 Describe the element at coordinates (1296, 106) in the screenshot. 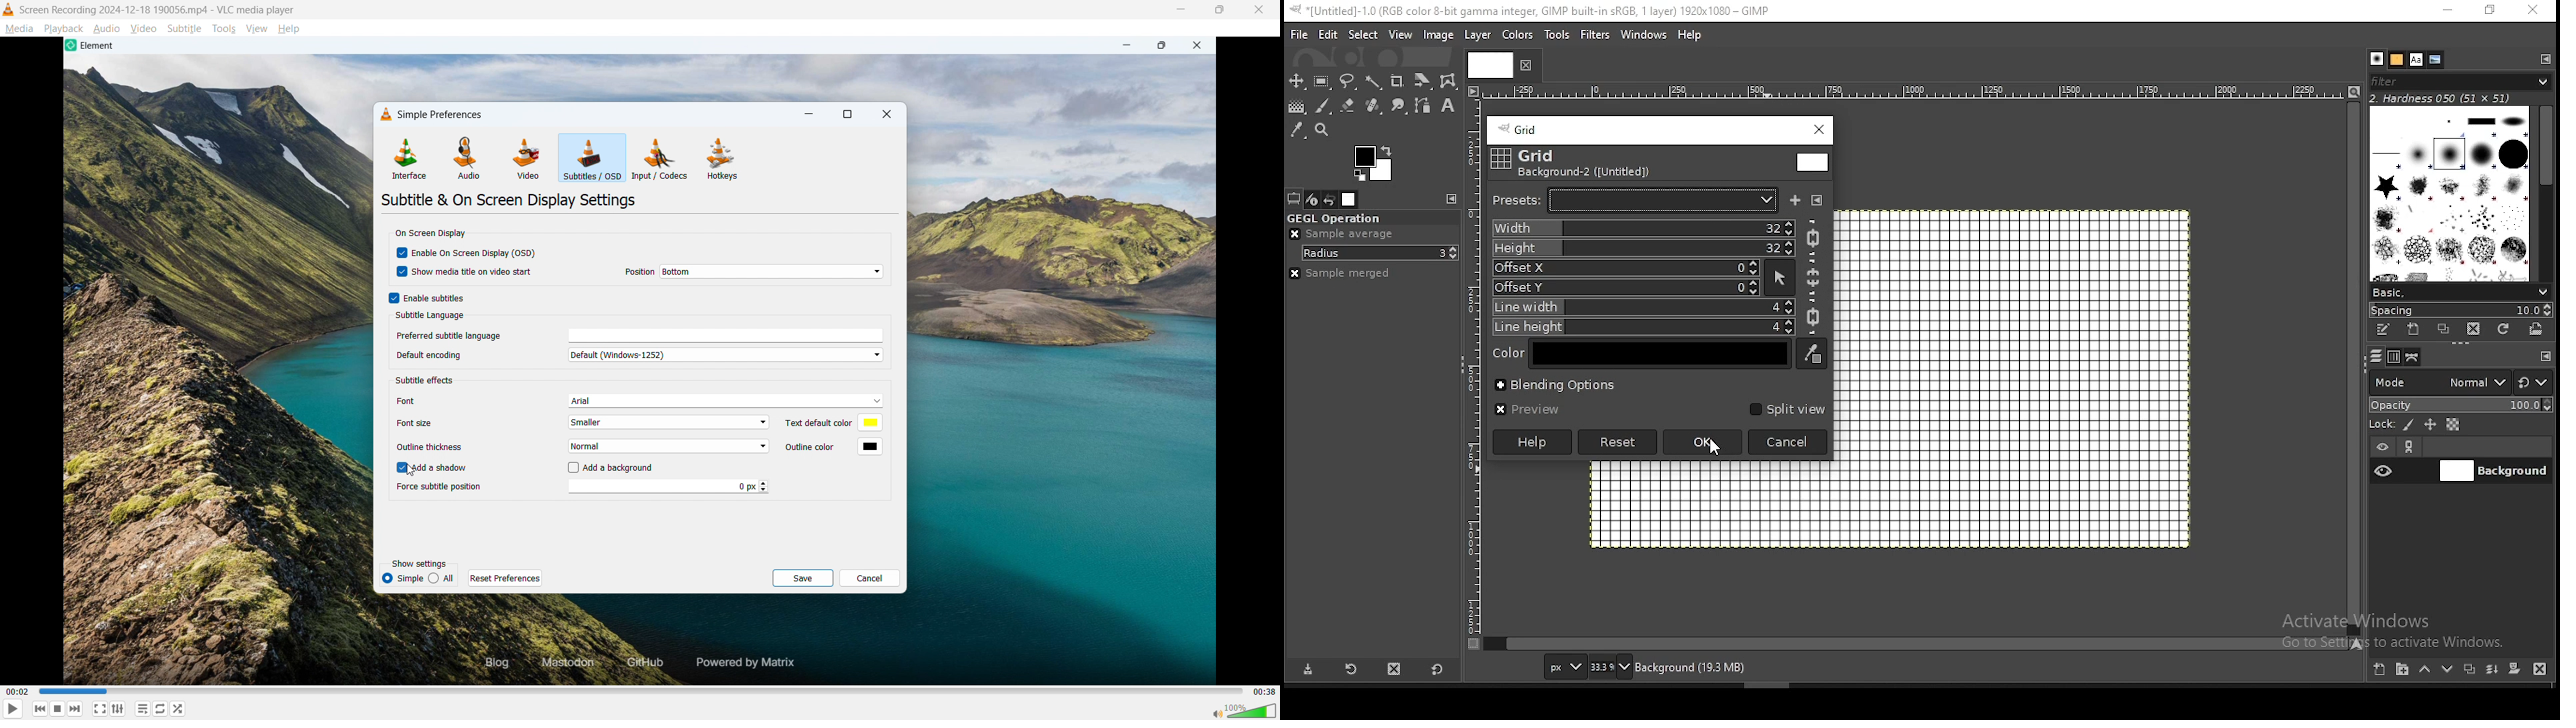

I see `gradient tool` at that location.